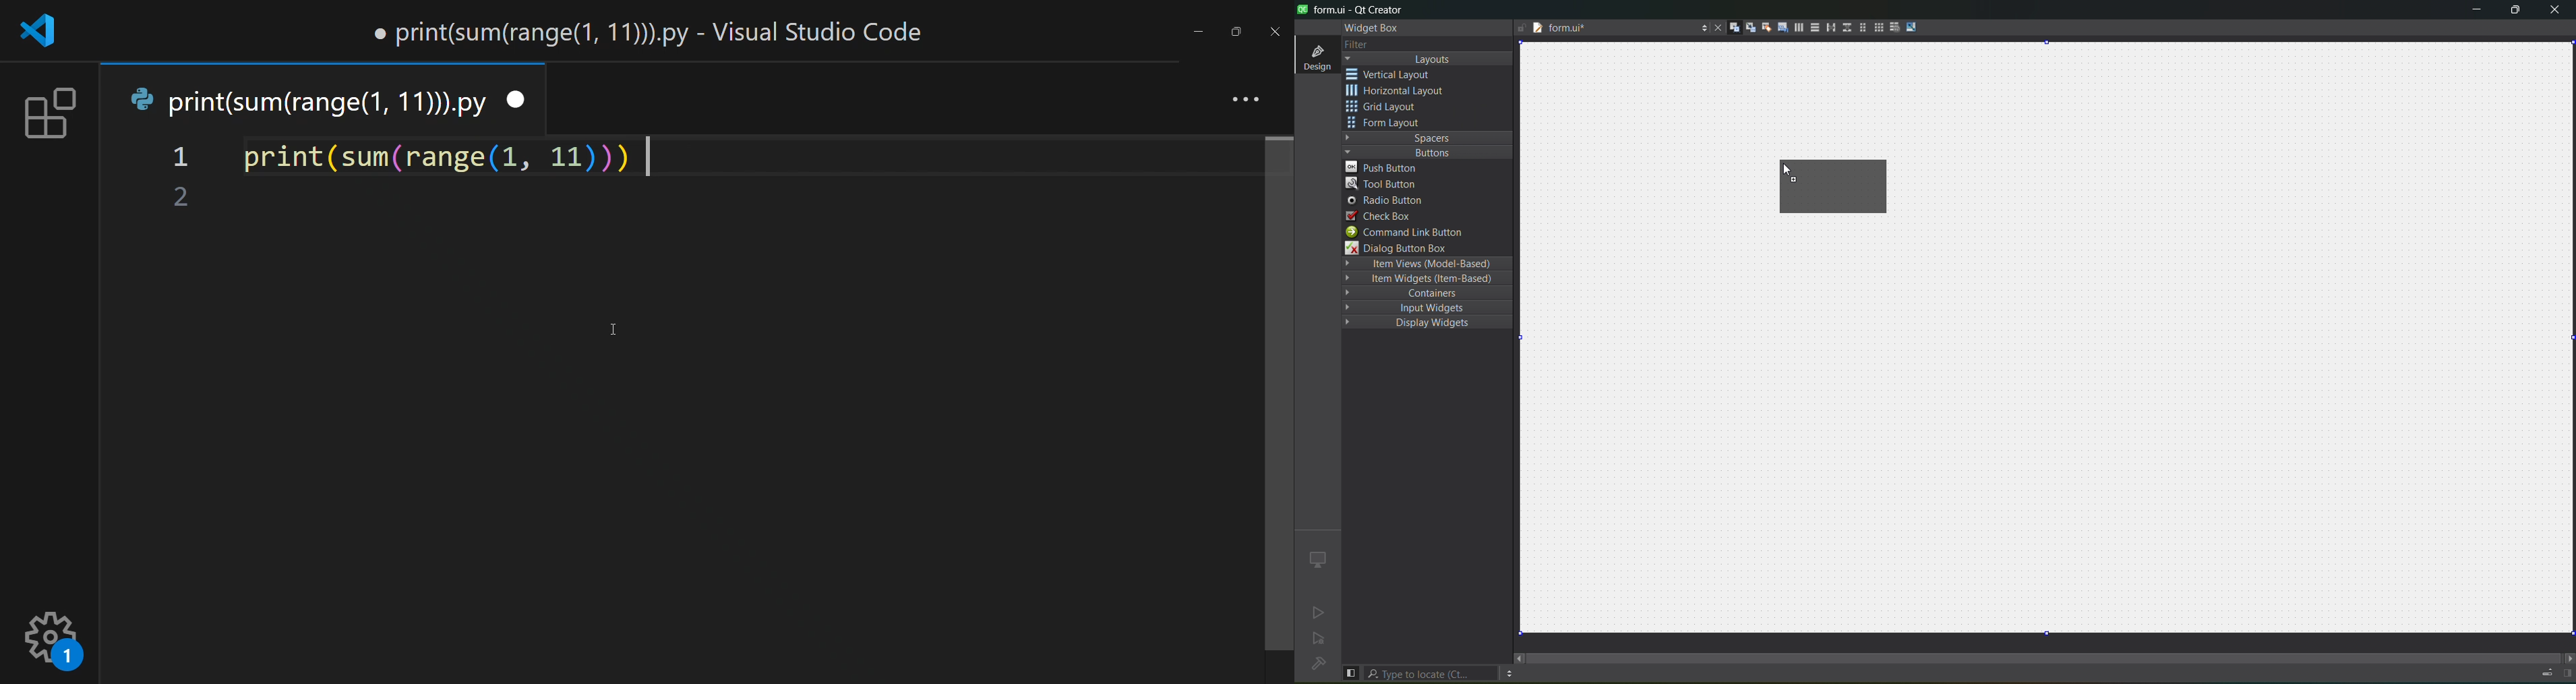 This screenshot has height=700, width=2576. What do you see at coordinates (1734, 28) in the screenshot?
I see `edit widgets` at bounding box center [1734, 28].